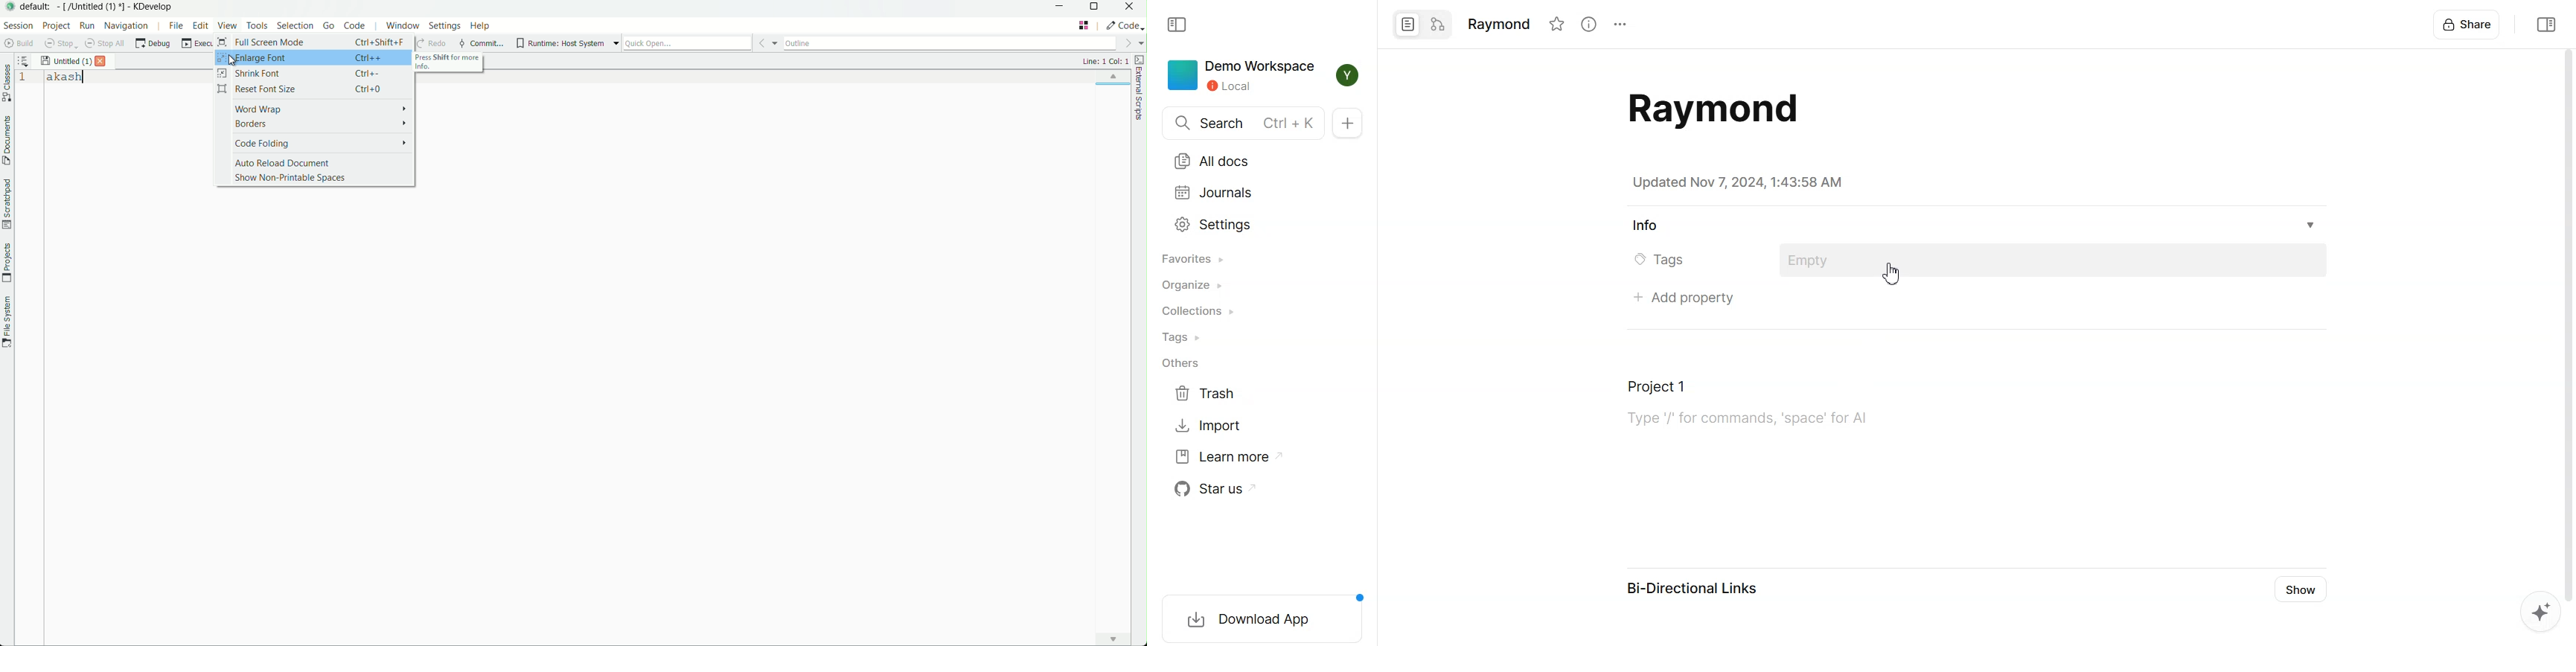 The width and height of the screenshot is (2576, 672). I want to click on Journals, so click(1214, 193).